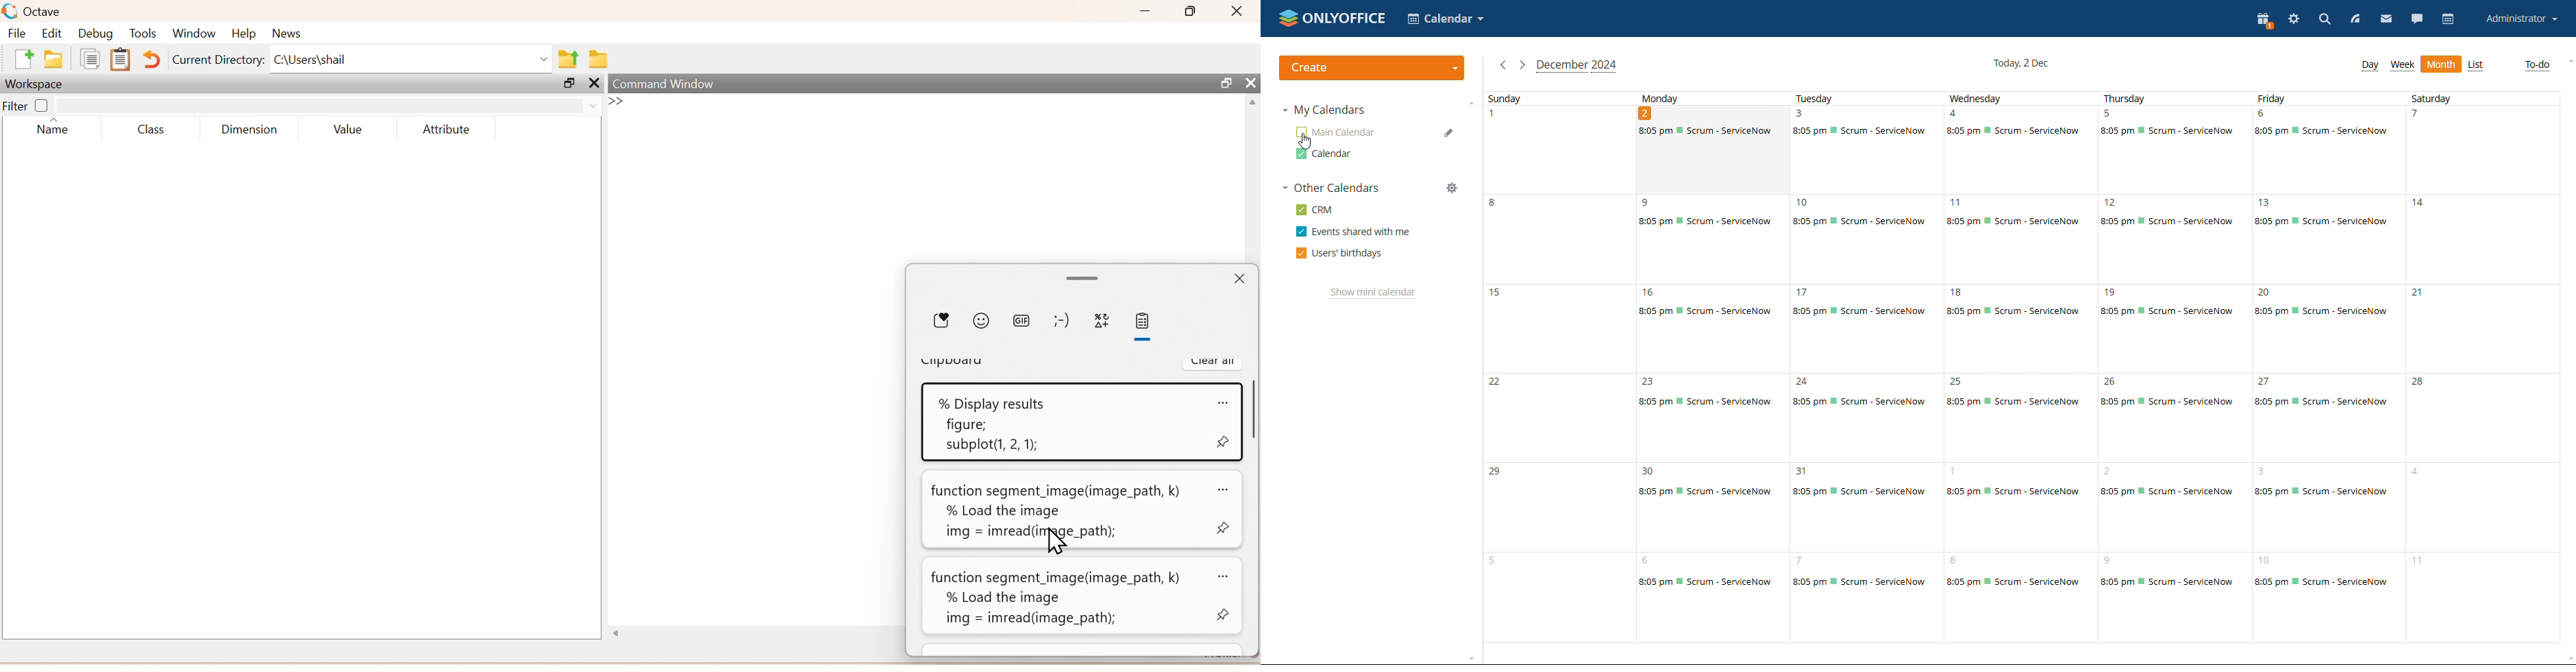 The width and height of the screenshot is (2576, 672). What do you see at coordinates (242, 35) in the screenshot?
I see `Help` at bounding box center [242, 35].